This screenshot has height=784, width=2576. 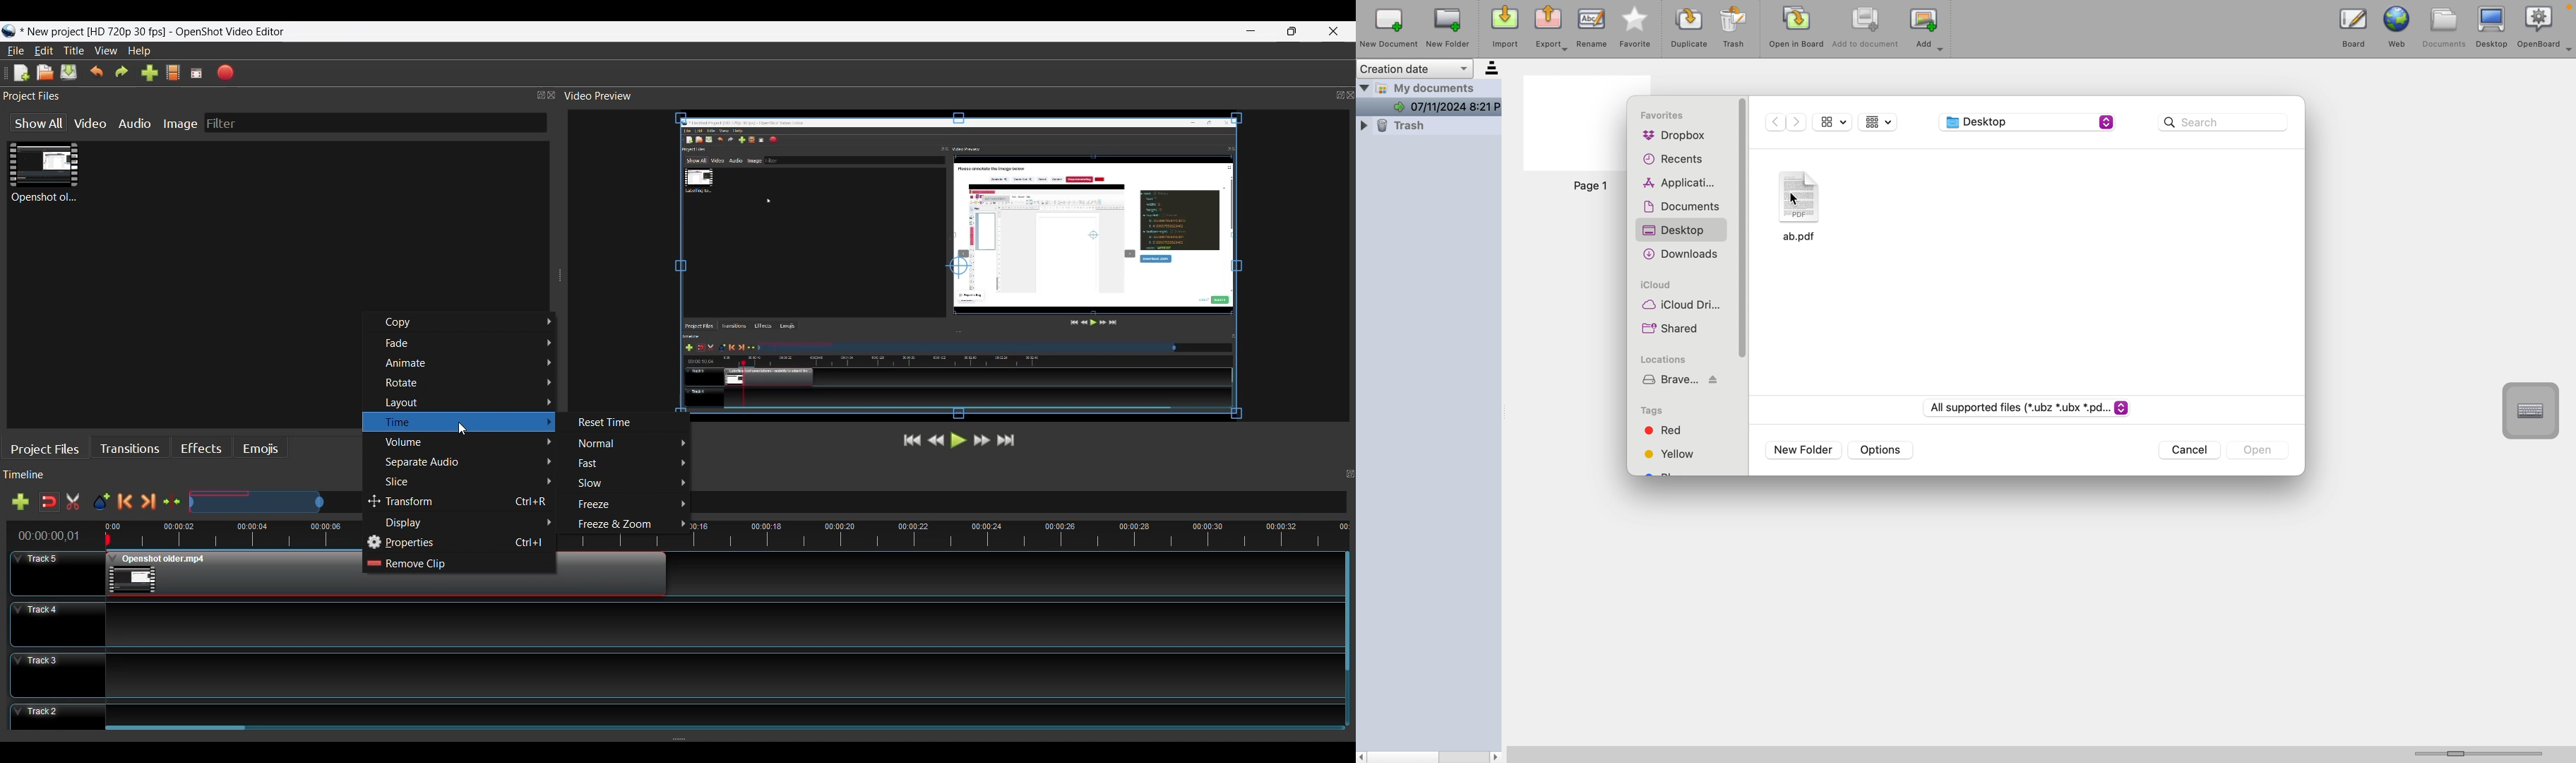 What do you see at coordinates (179, 731) in the screenshot?
I see `Horizontal Scroll bar` at bounding box center [179, 731].